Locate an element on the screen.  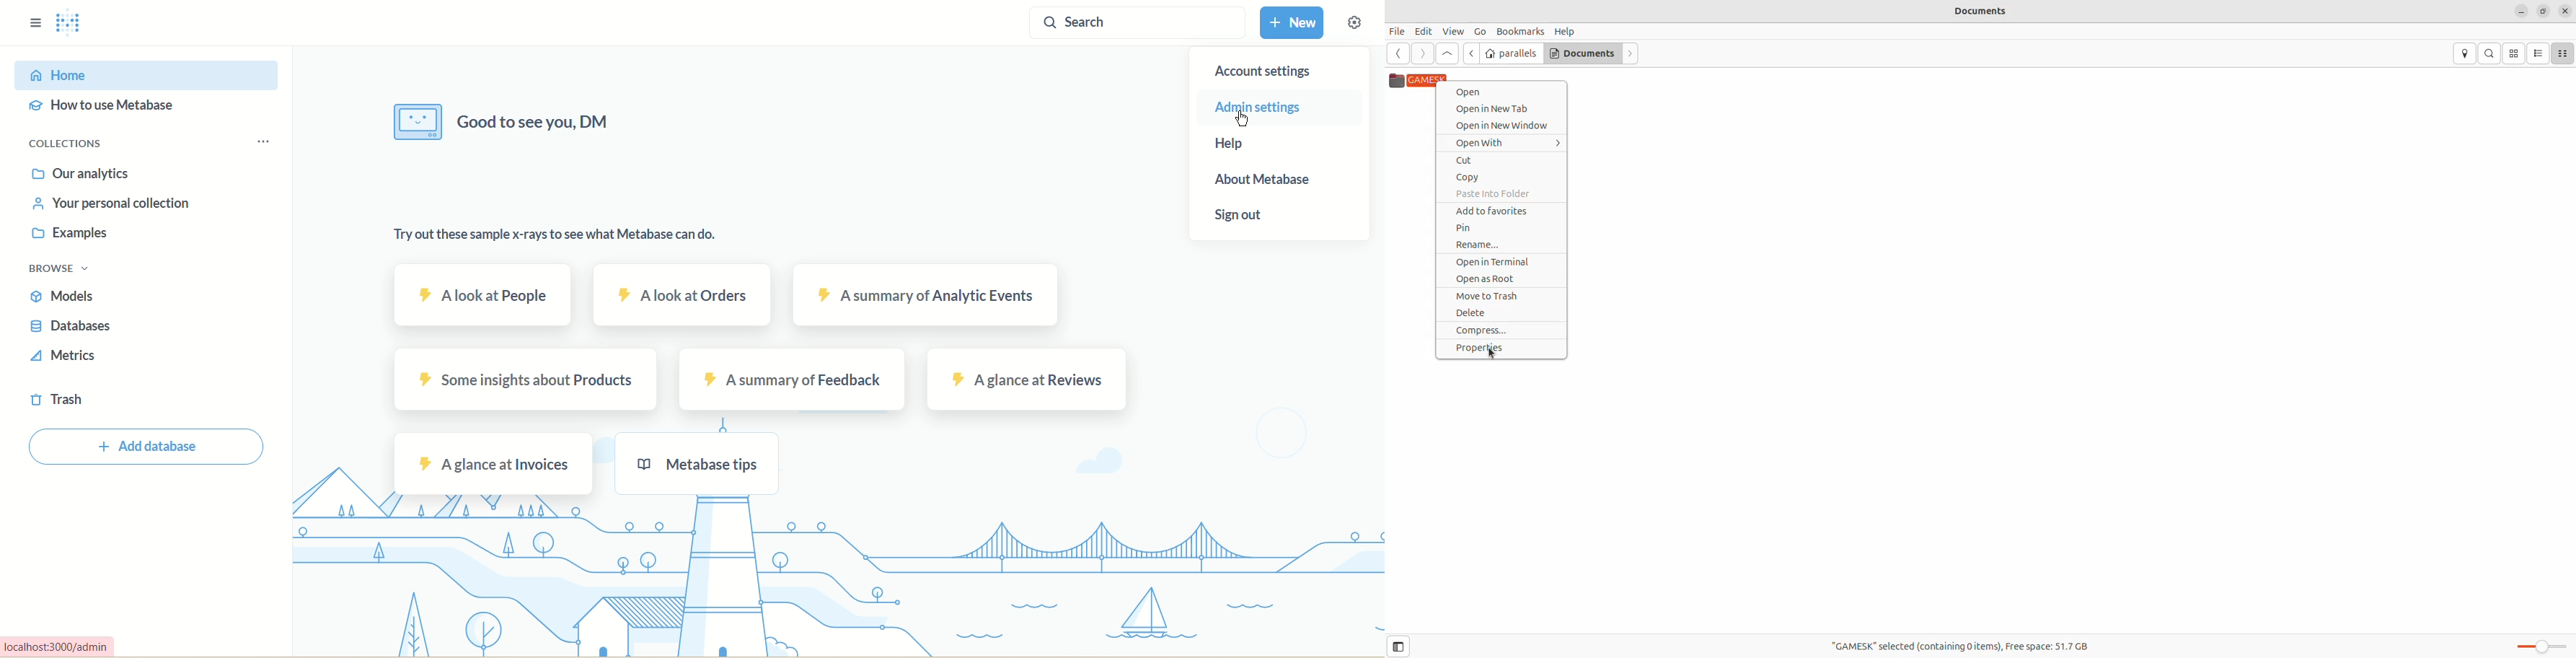
properties is located at coordinates (1502, 348).